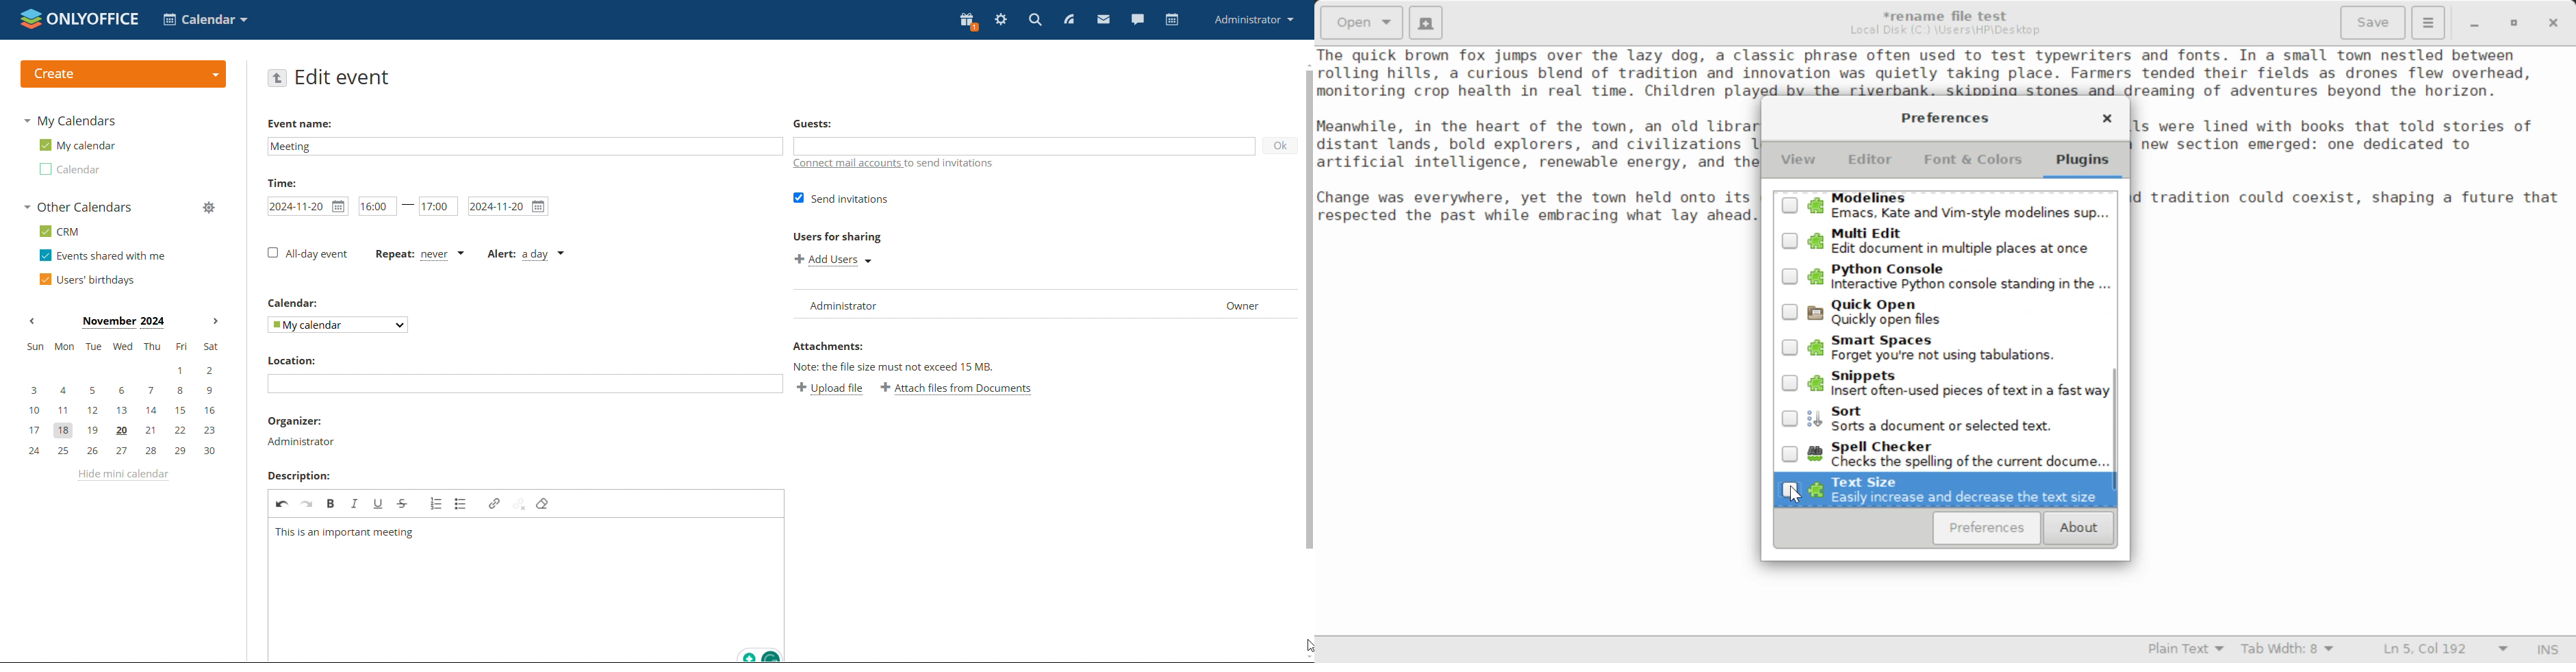 The height and width of the screenshot is (672, 2576). I want to click on add location, so click(524, 384).